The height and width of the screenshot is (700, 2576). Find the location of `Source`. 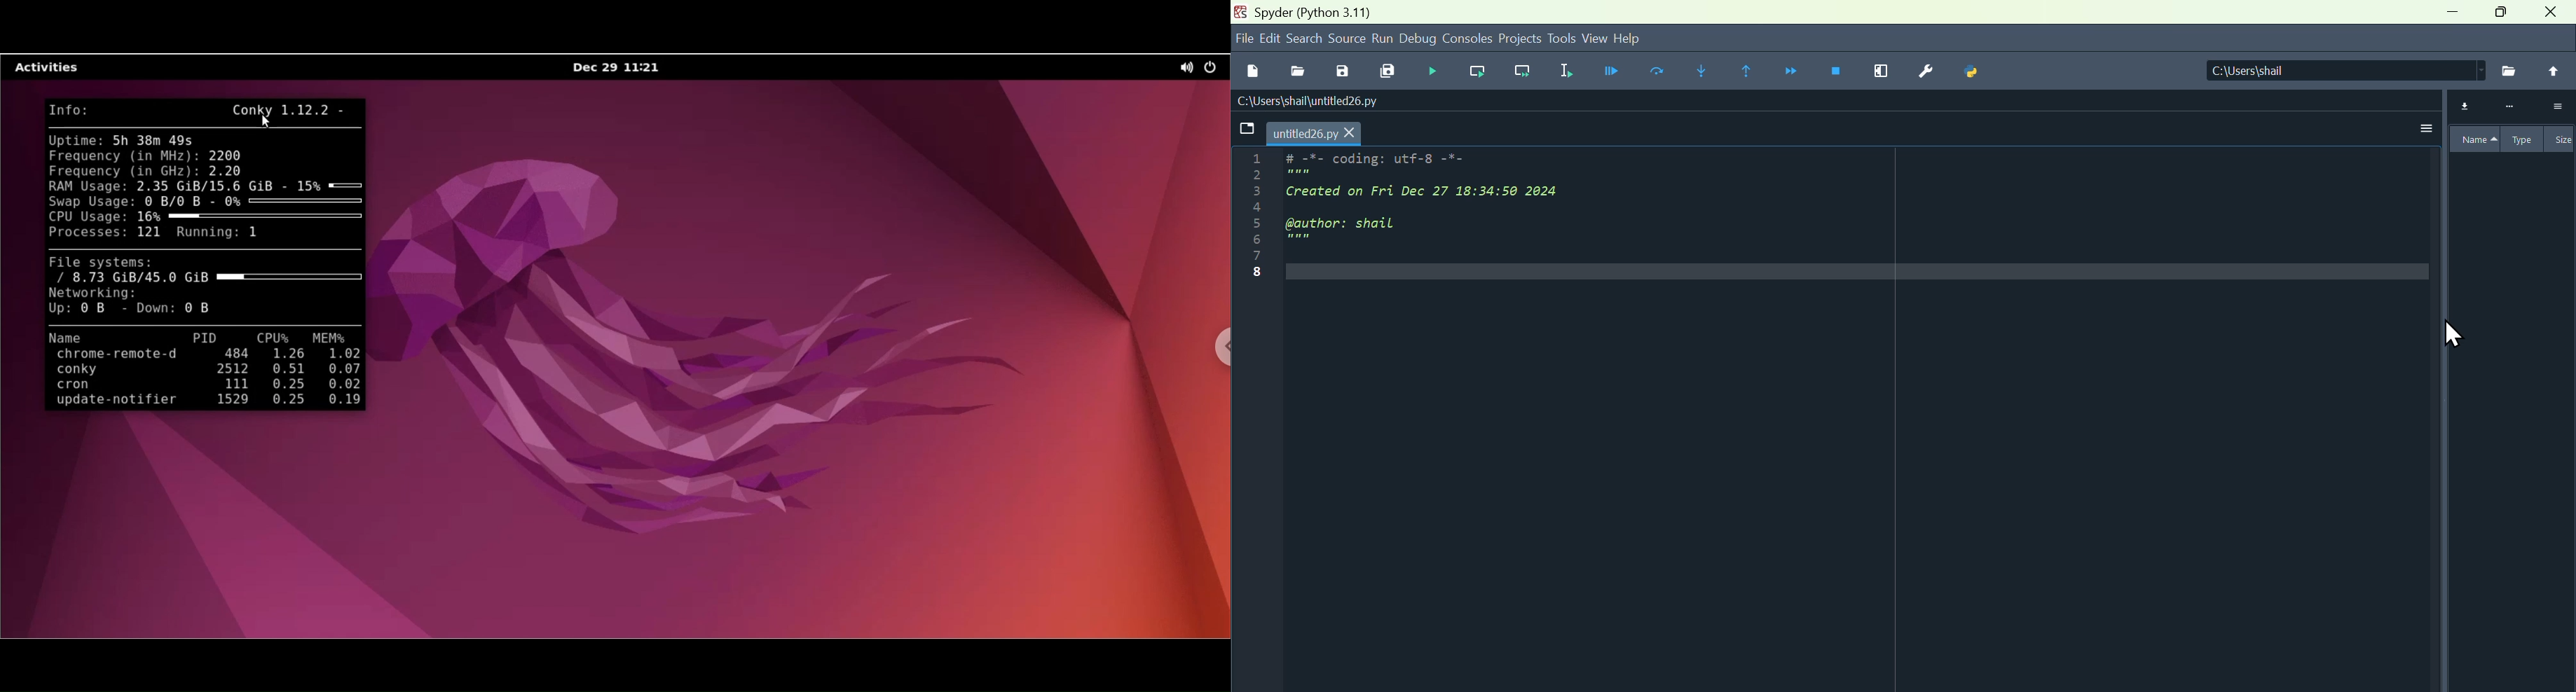

Source is located at coordinates (1347, 39).